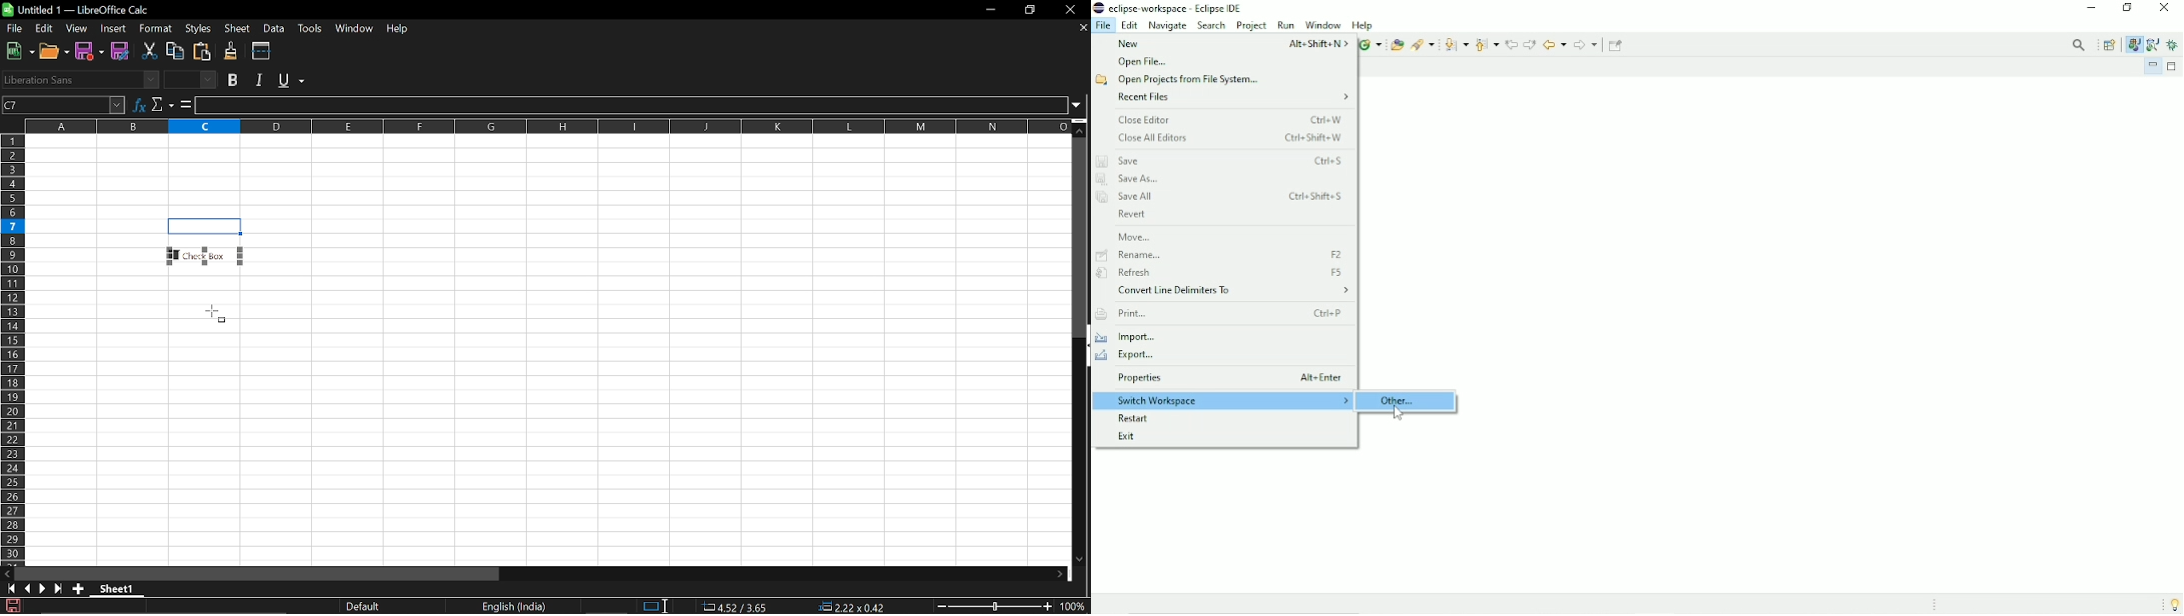  I want to click on Edit, so click(45, 29).